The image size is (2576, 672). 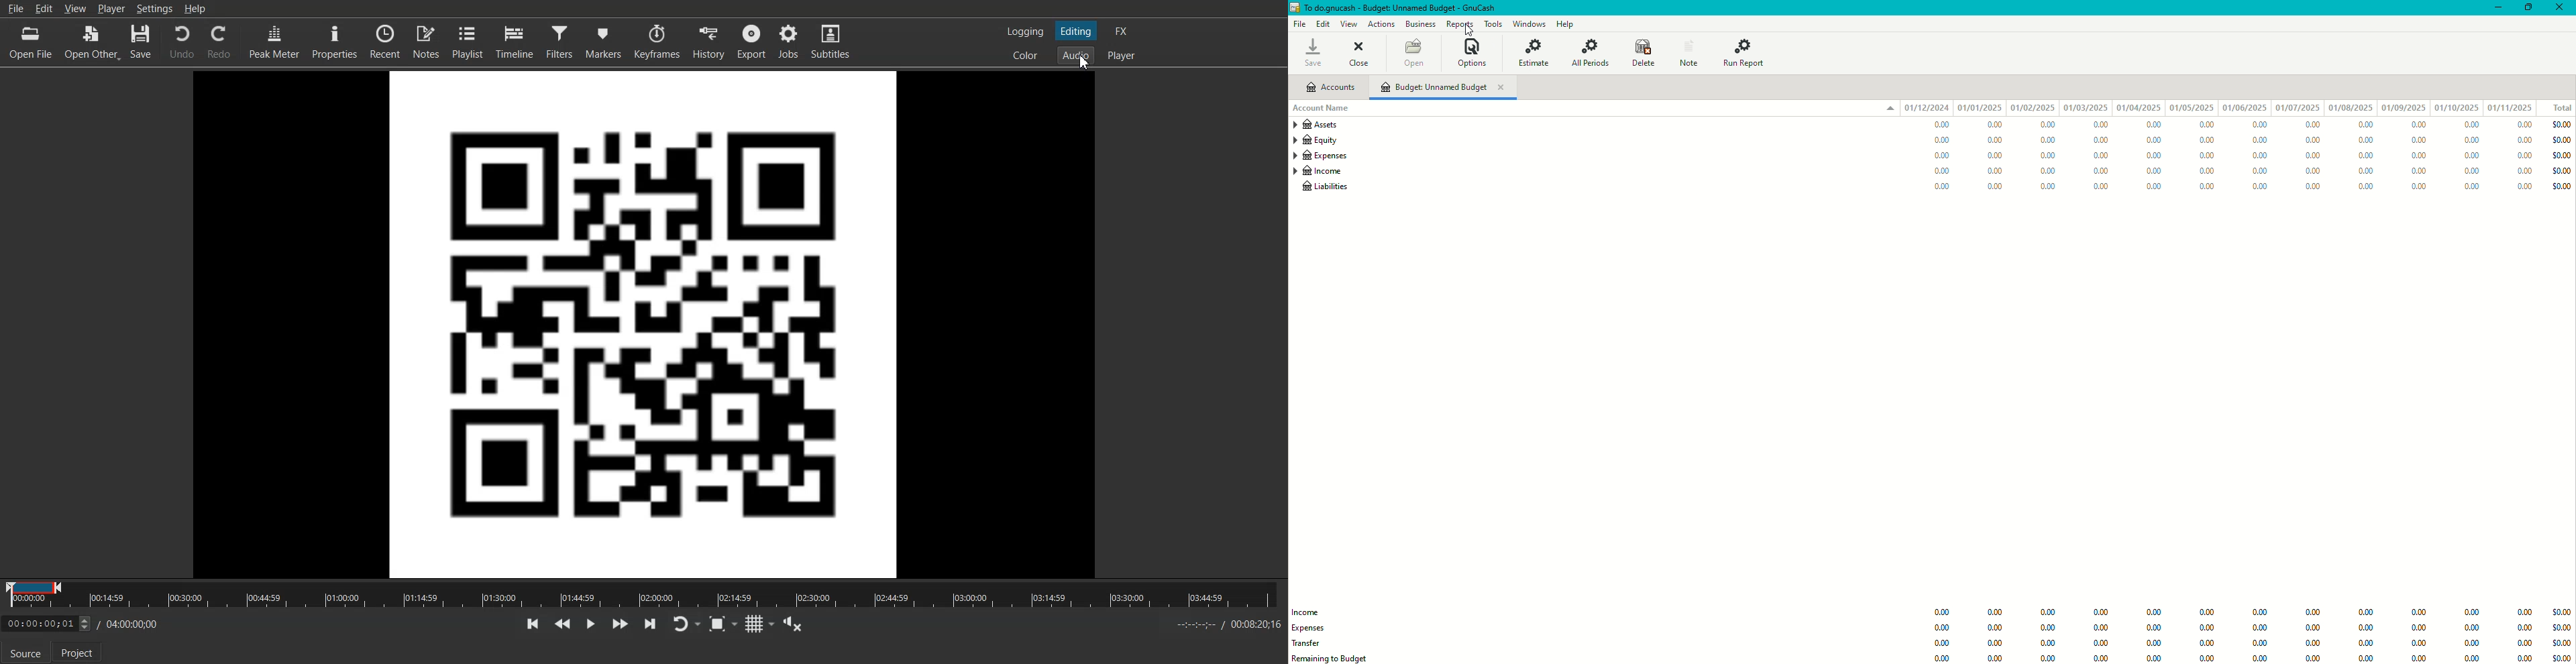 I want to click on $0.00, so click(x=2560, y=657).